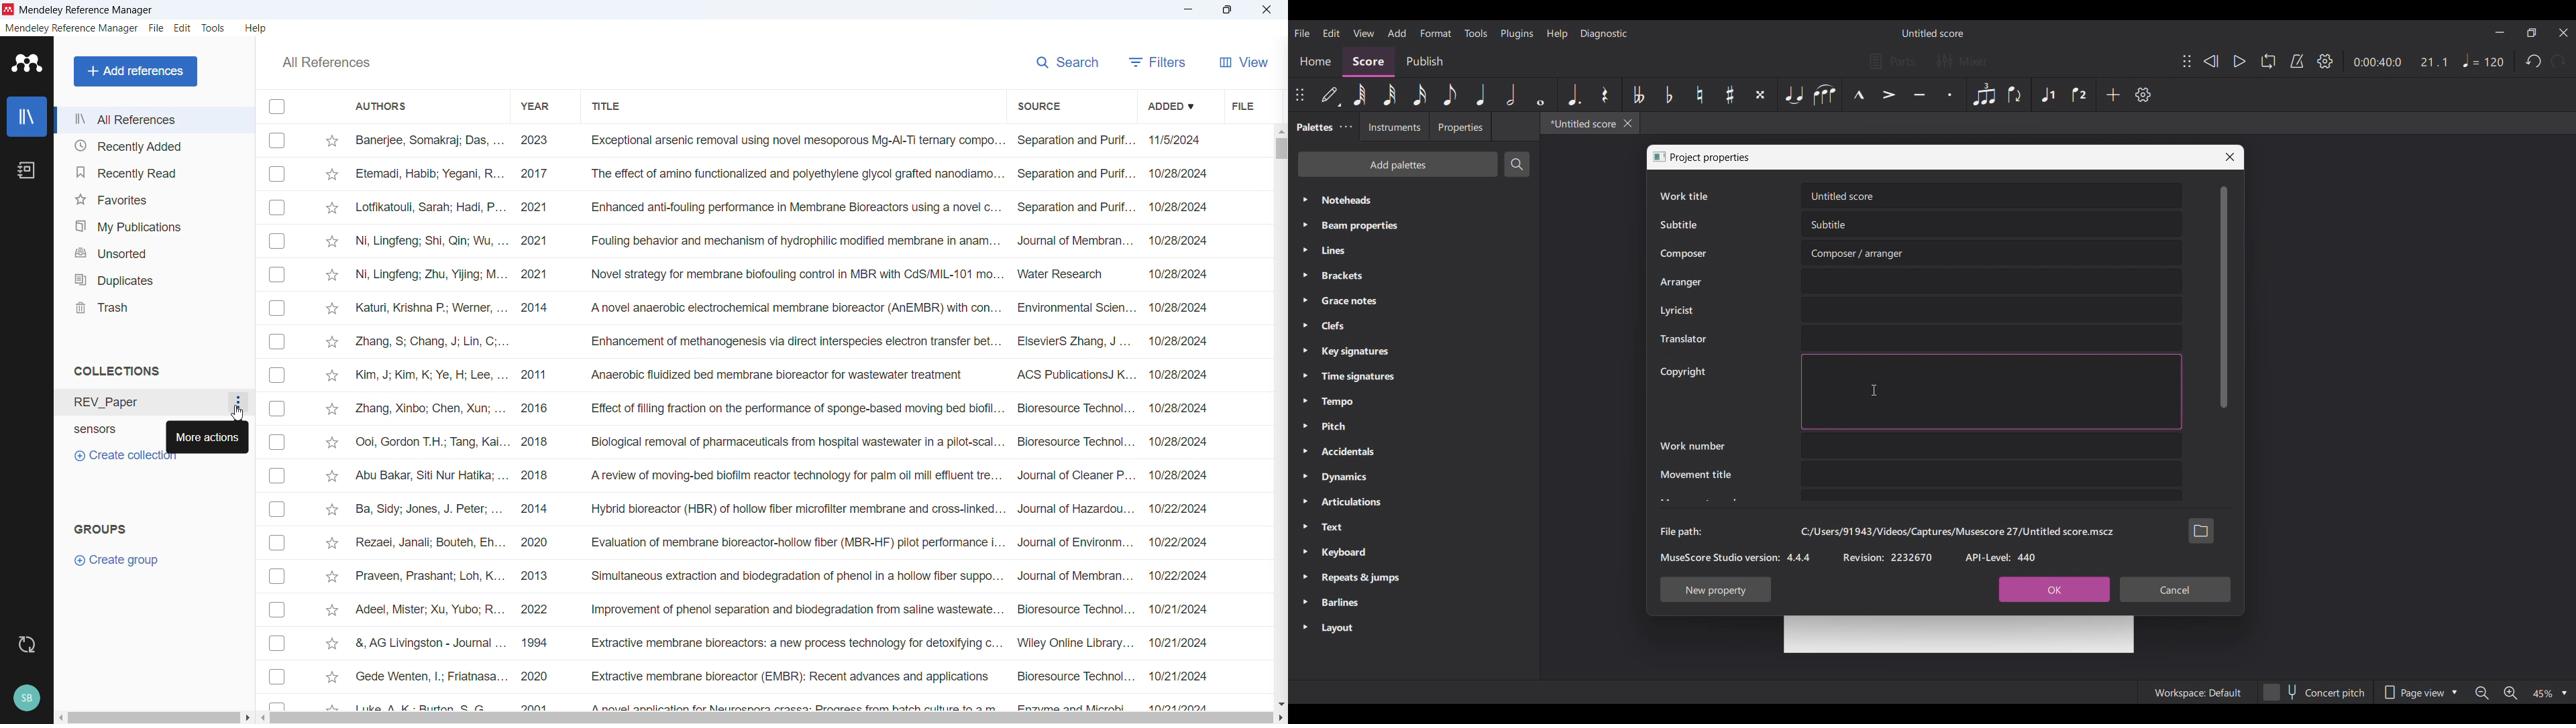  What do you see at coordinates (1681, 282) in the screenshot?
I see `Arranger` at bounding box center [1681, 282].